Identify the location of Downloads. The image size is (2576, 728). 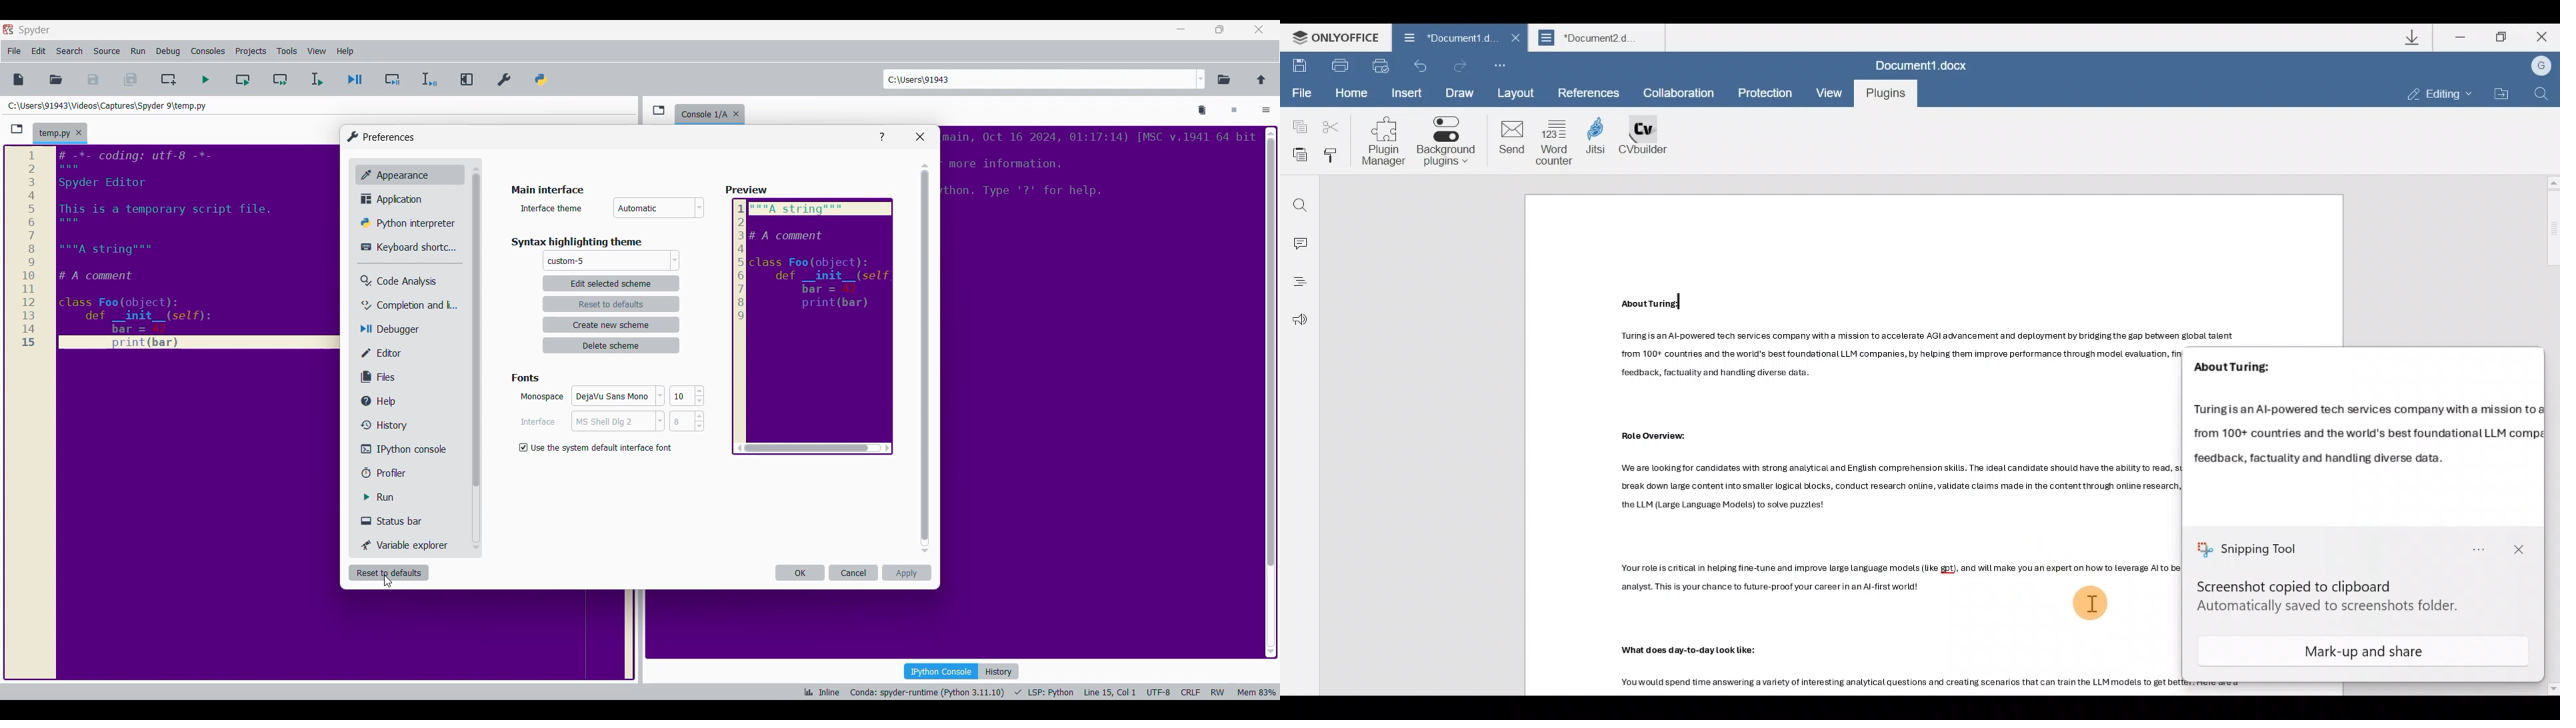
(2409, 37).